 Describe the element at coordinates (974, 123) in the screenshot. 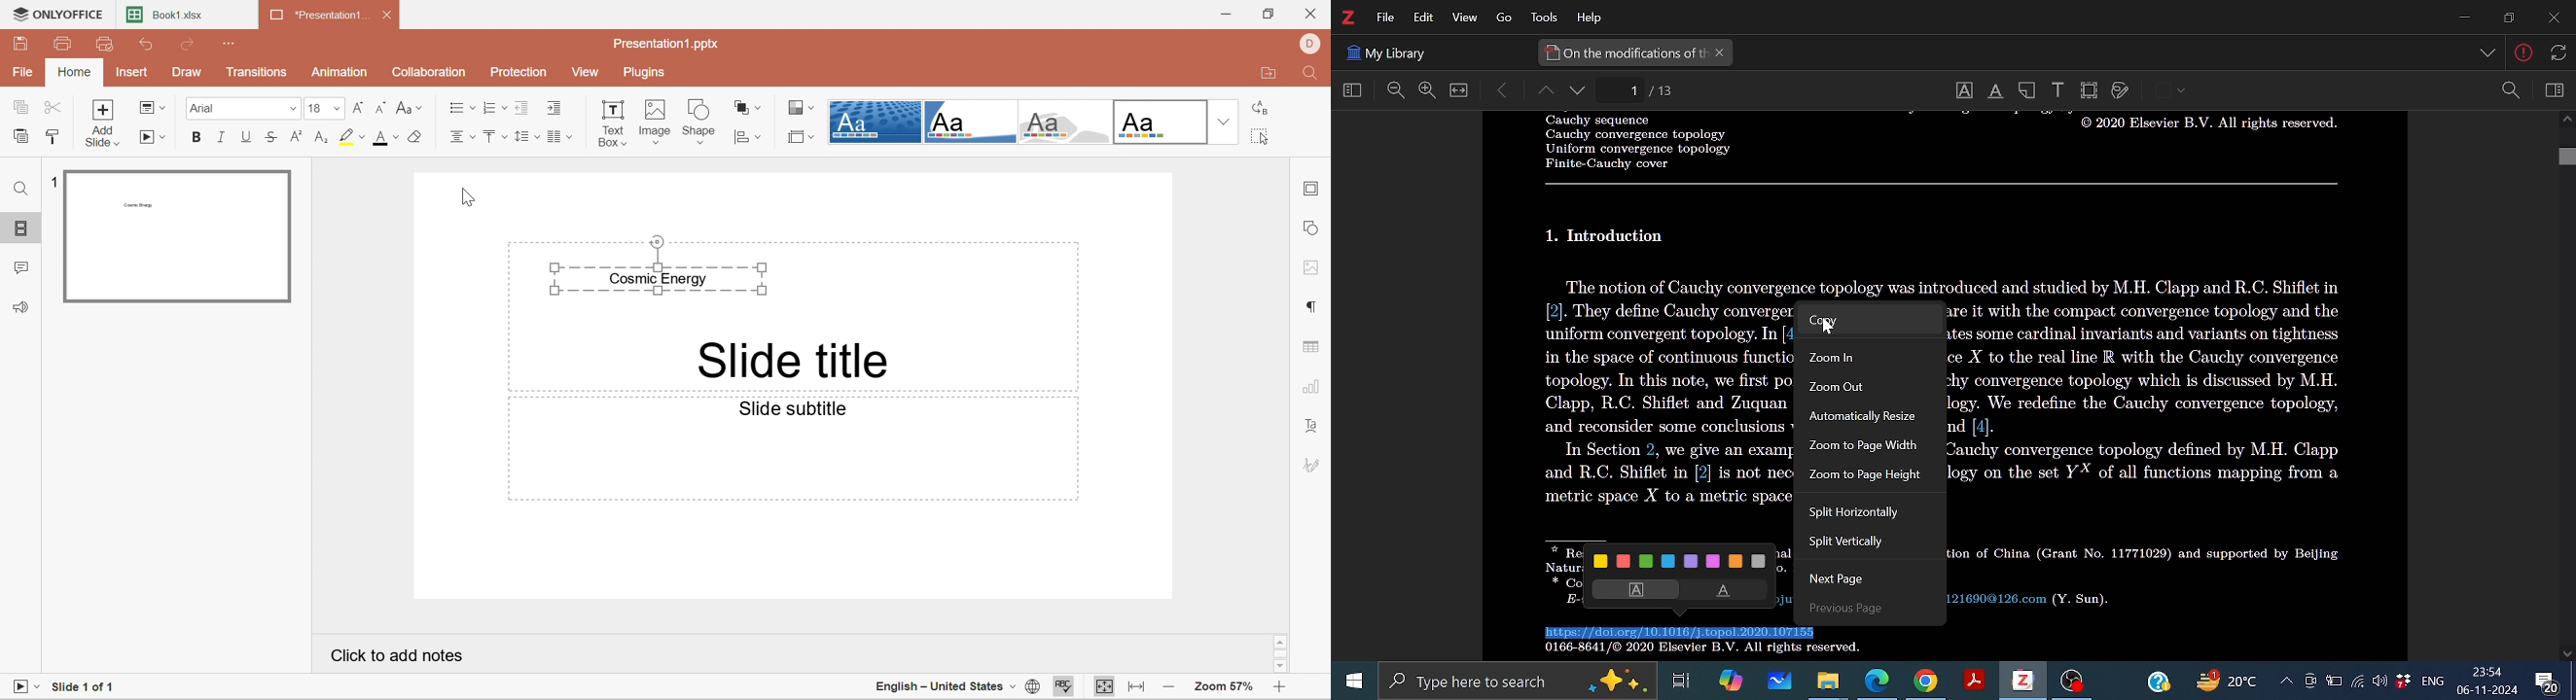

I see `Corner` at that location.